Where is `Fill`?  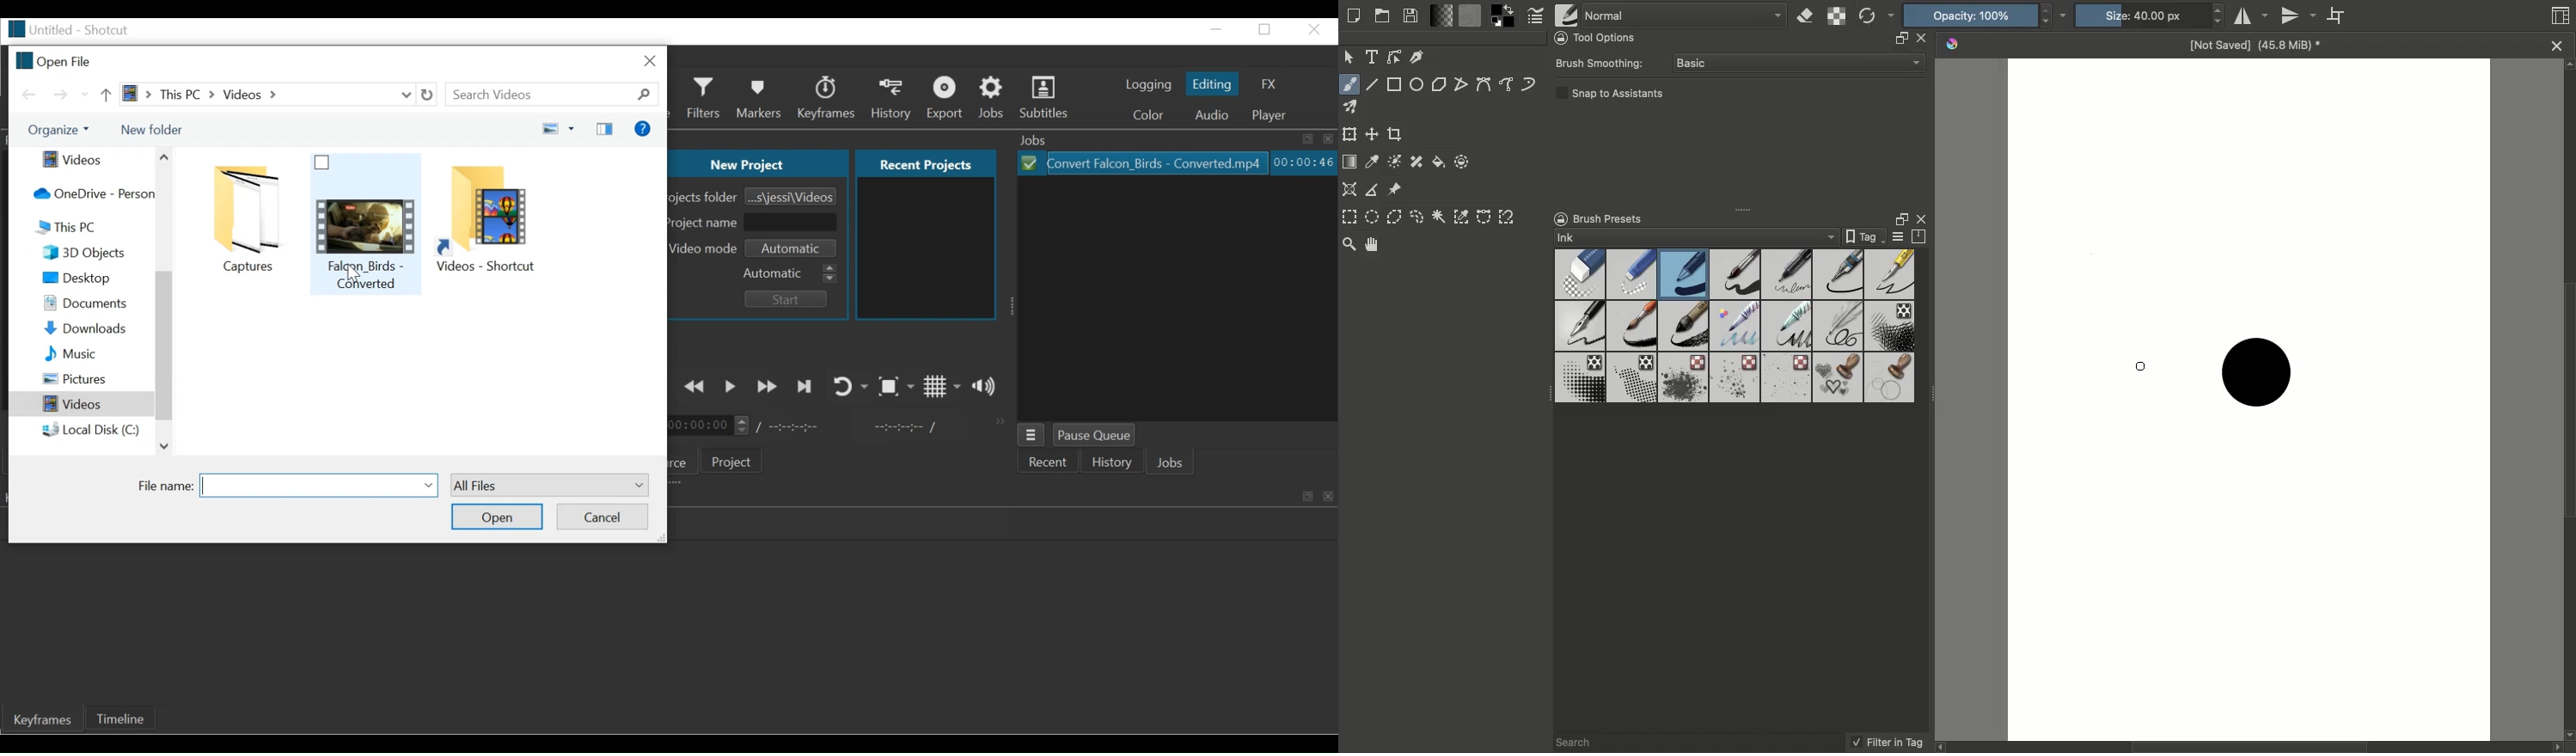
Fill is located at coordinates (1439, 162).